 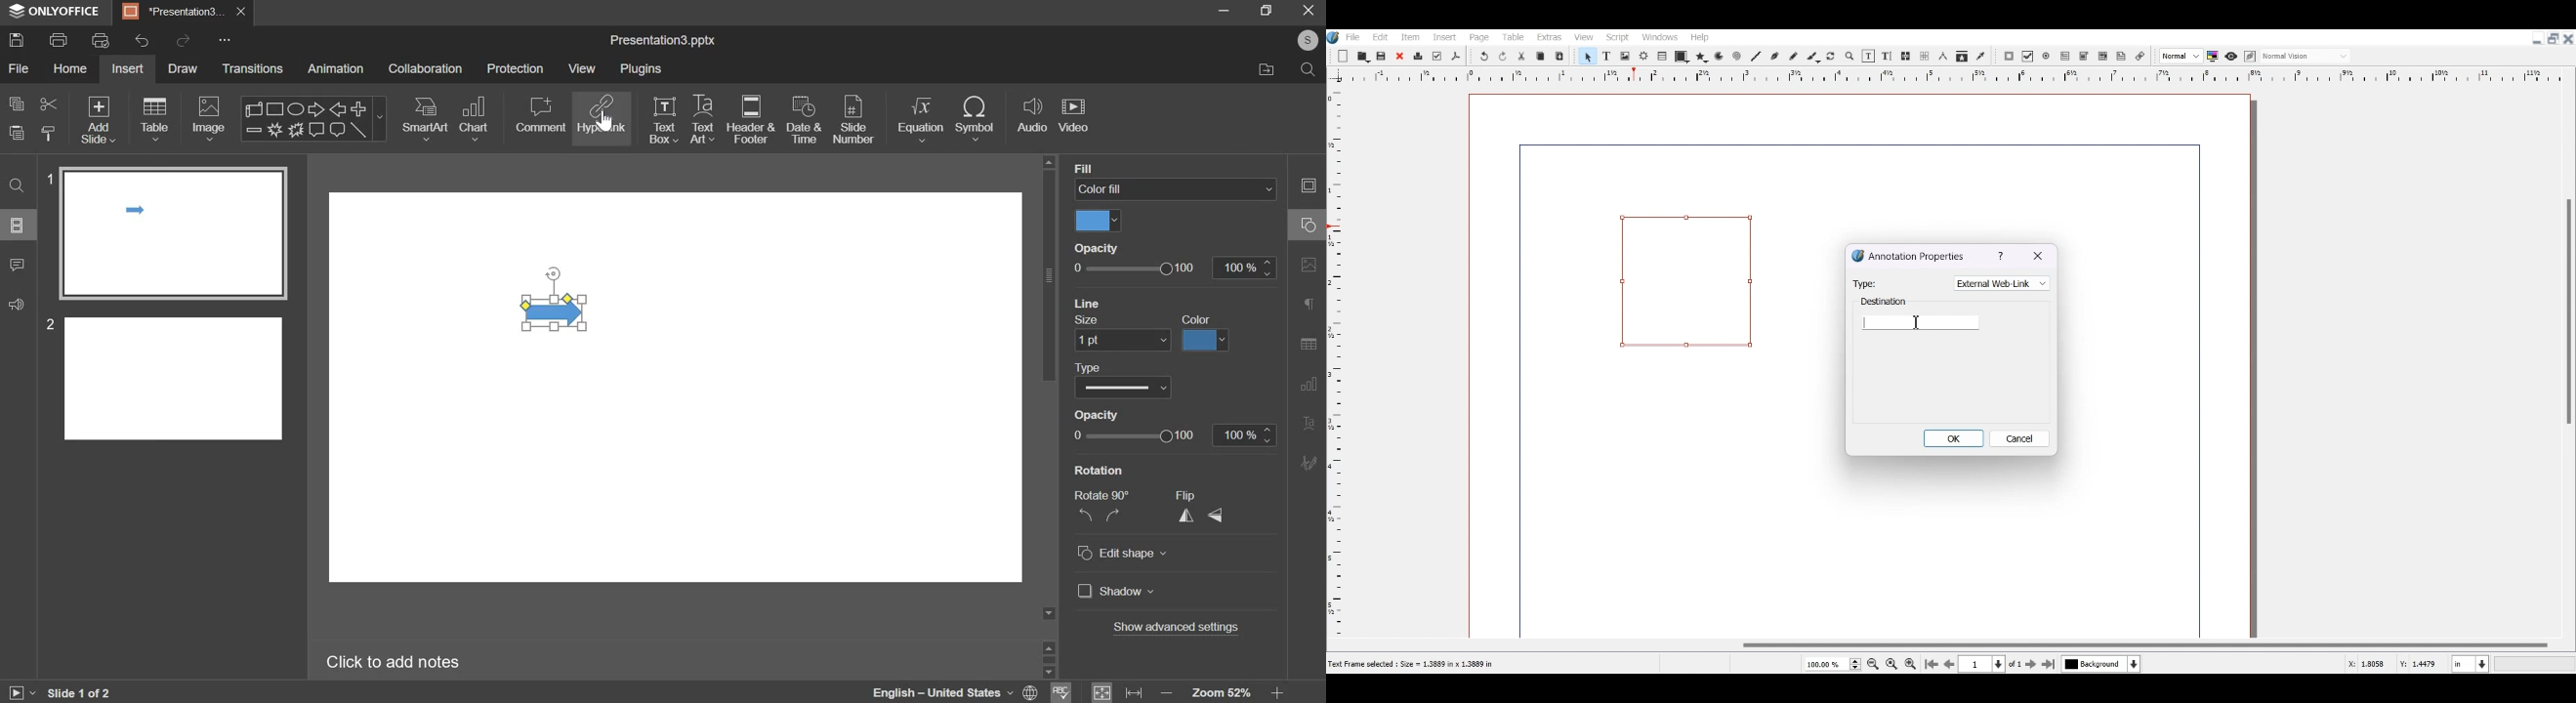 What do you see at coordinates (1311, 72) in the screenshot?
I see `search` at bounding box center [1311, 72].